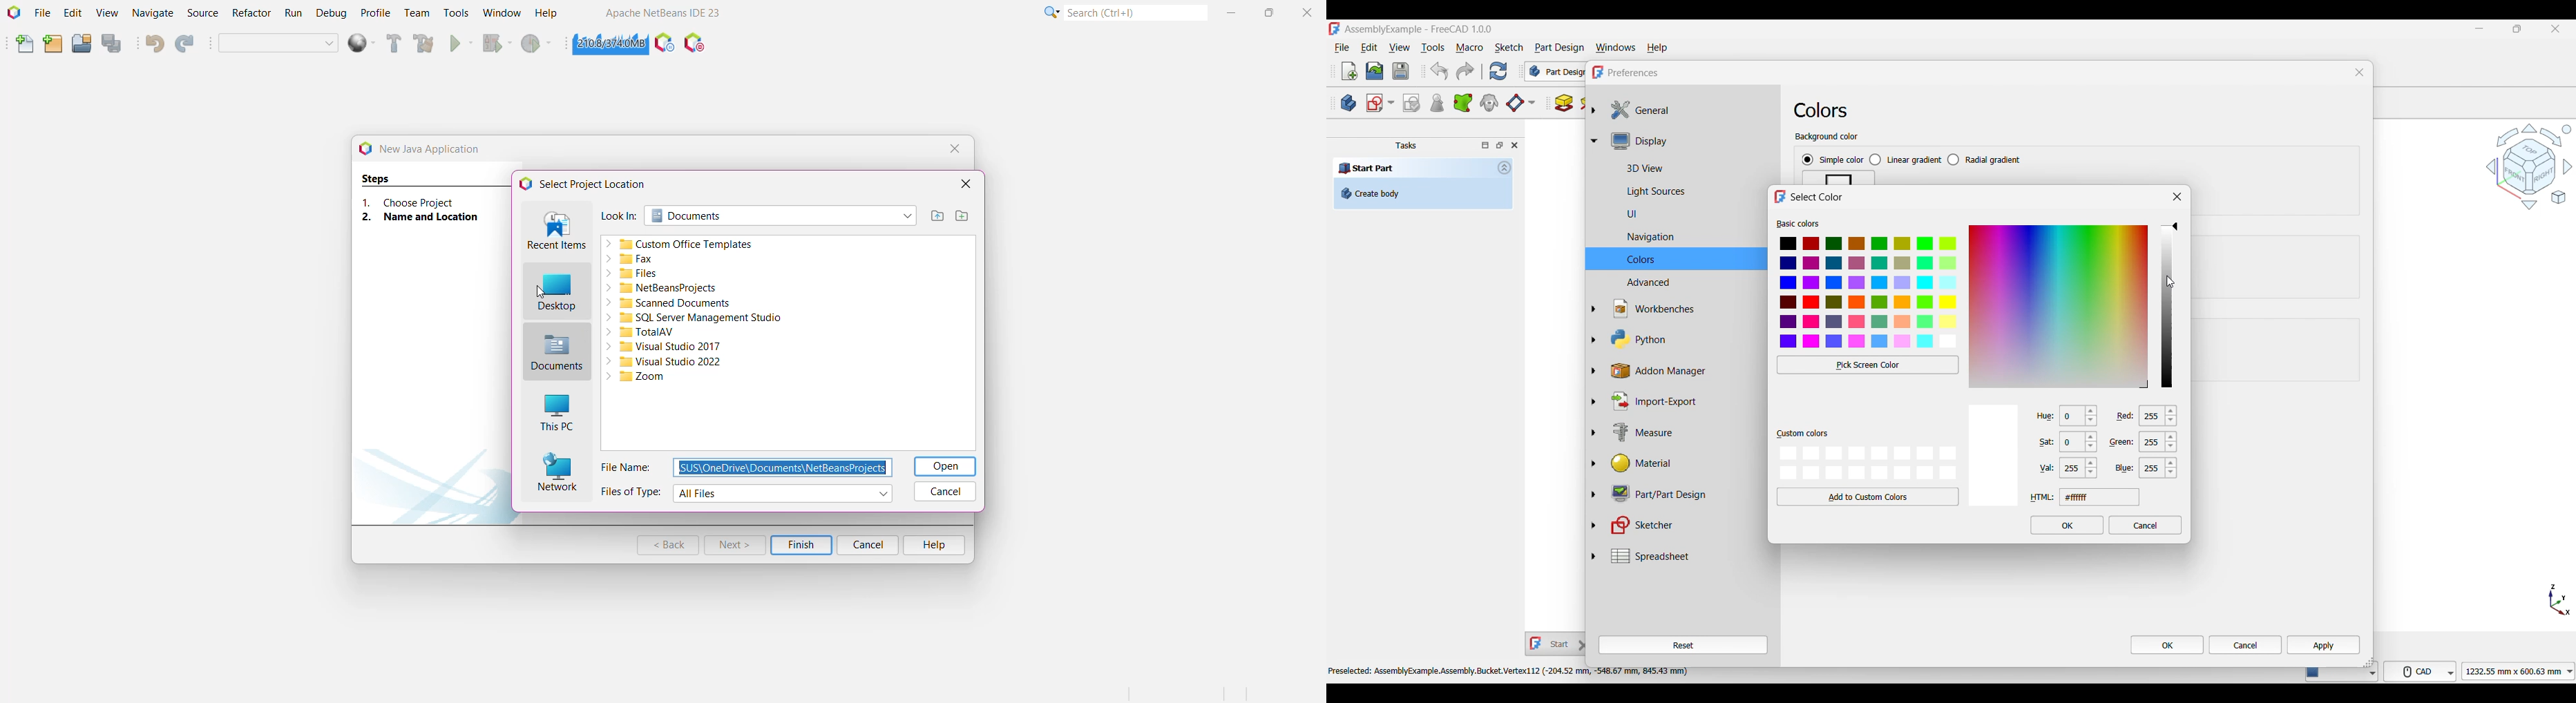 The height and width of the screenshot is (728, 2576). What do you see at coordinates (2100, 497) in the screenshot?
I see `Text box` at bounding box center [2100, 497].